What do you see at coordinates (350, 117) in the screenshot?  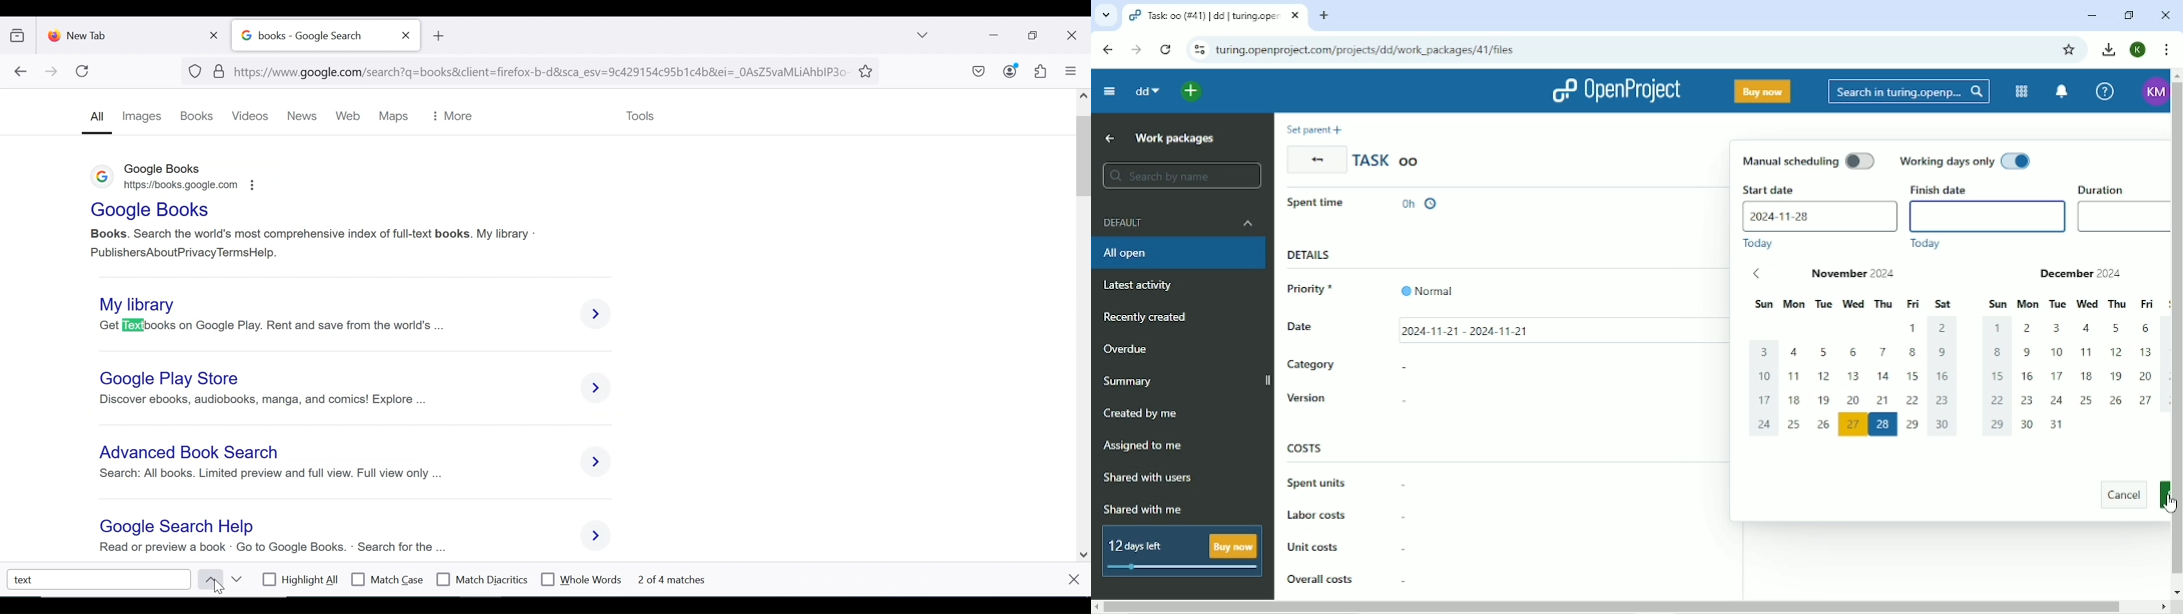 I see `web` at bounding box center [350, 117].